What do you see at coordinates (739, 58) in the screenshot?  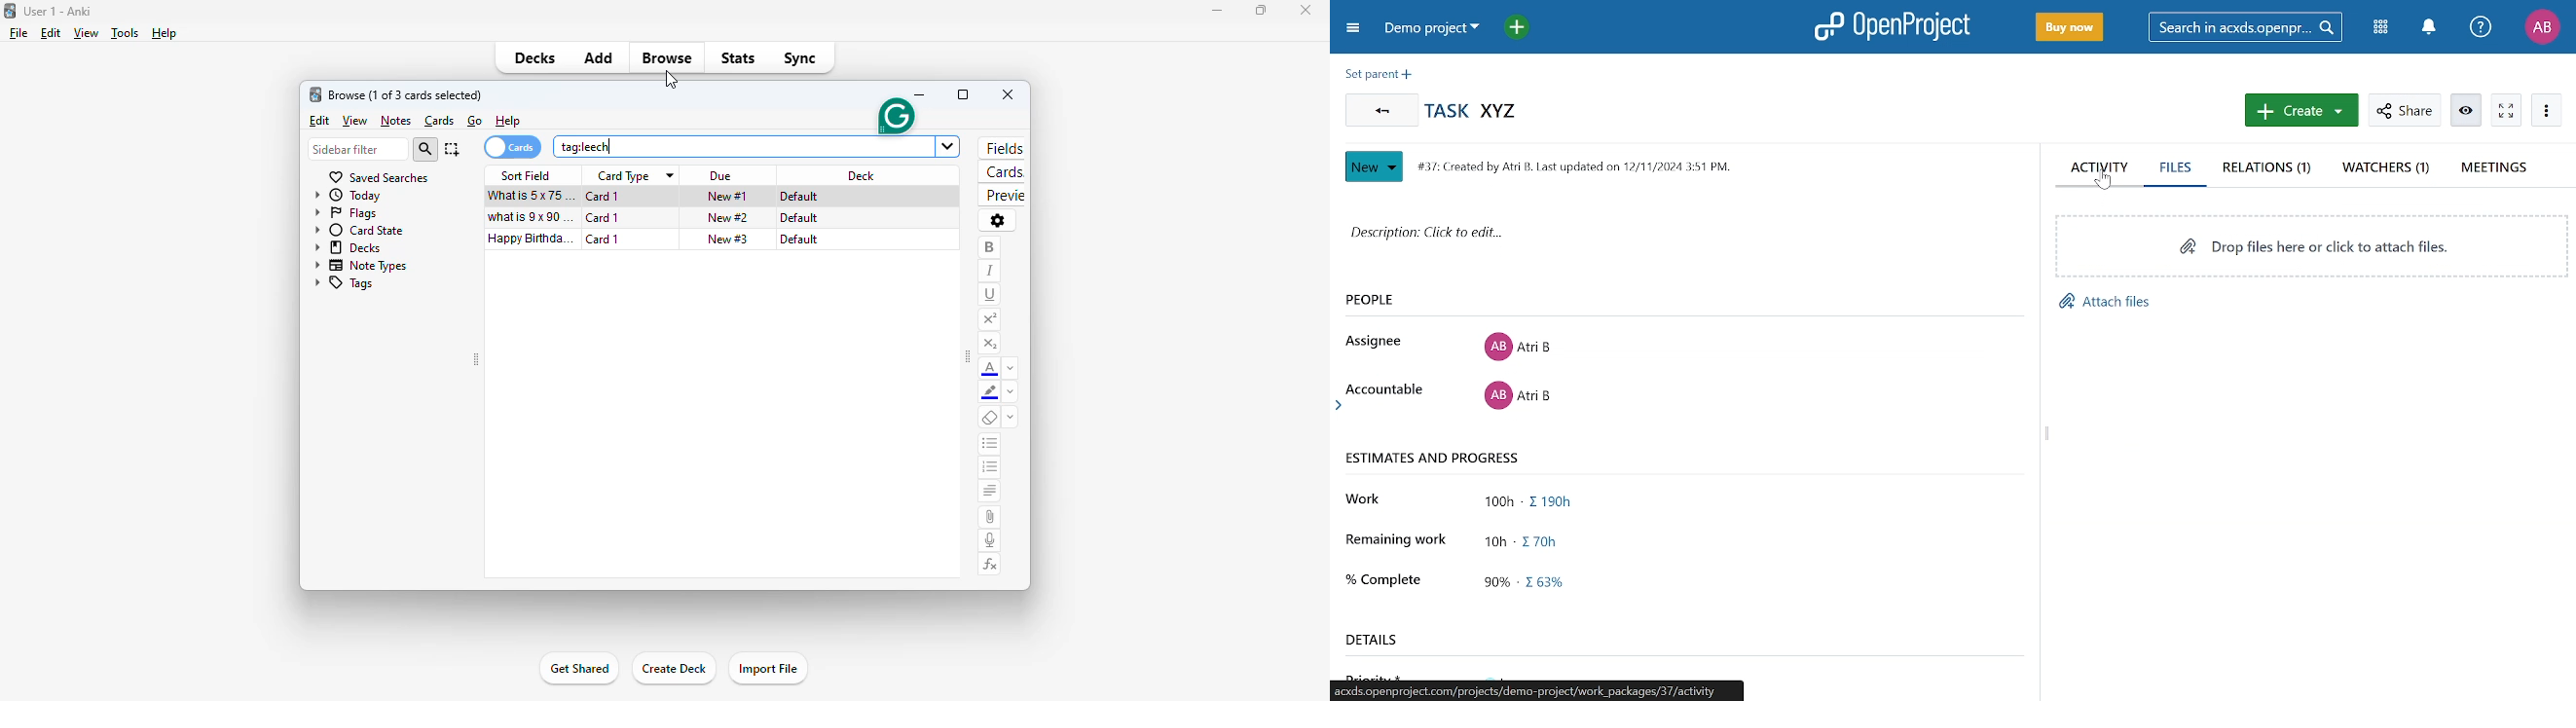 I see `stats` at bounding box center [739, 58].